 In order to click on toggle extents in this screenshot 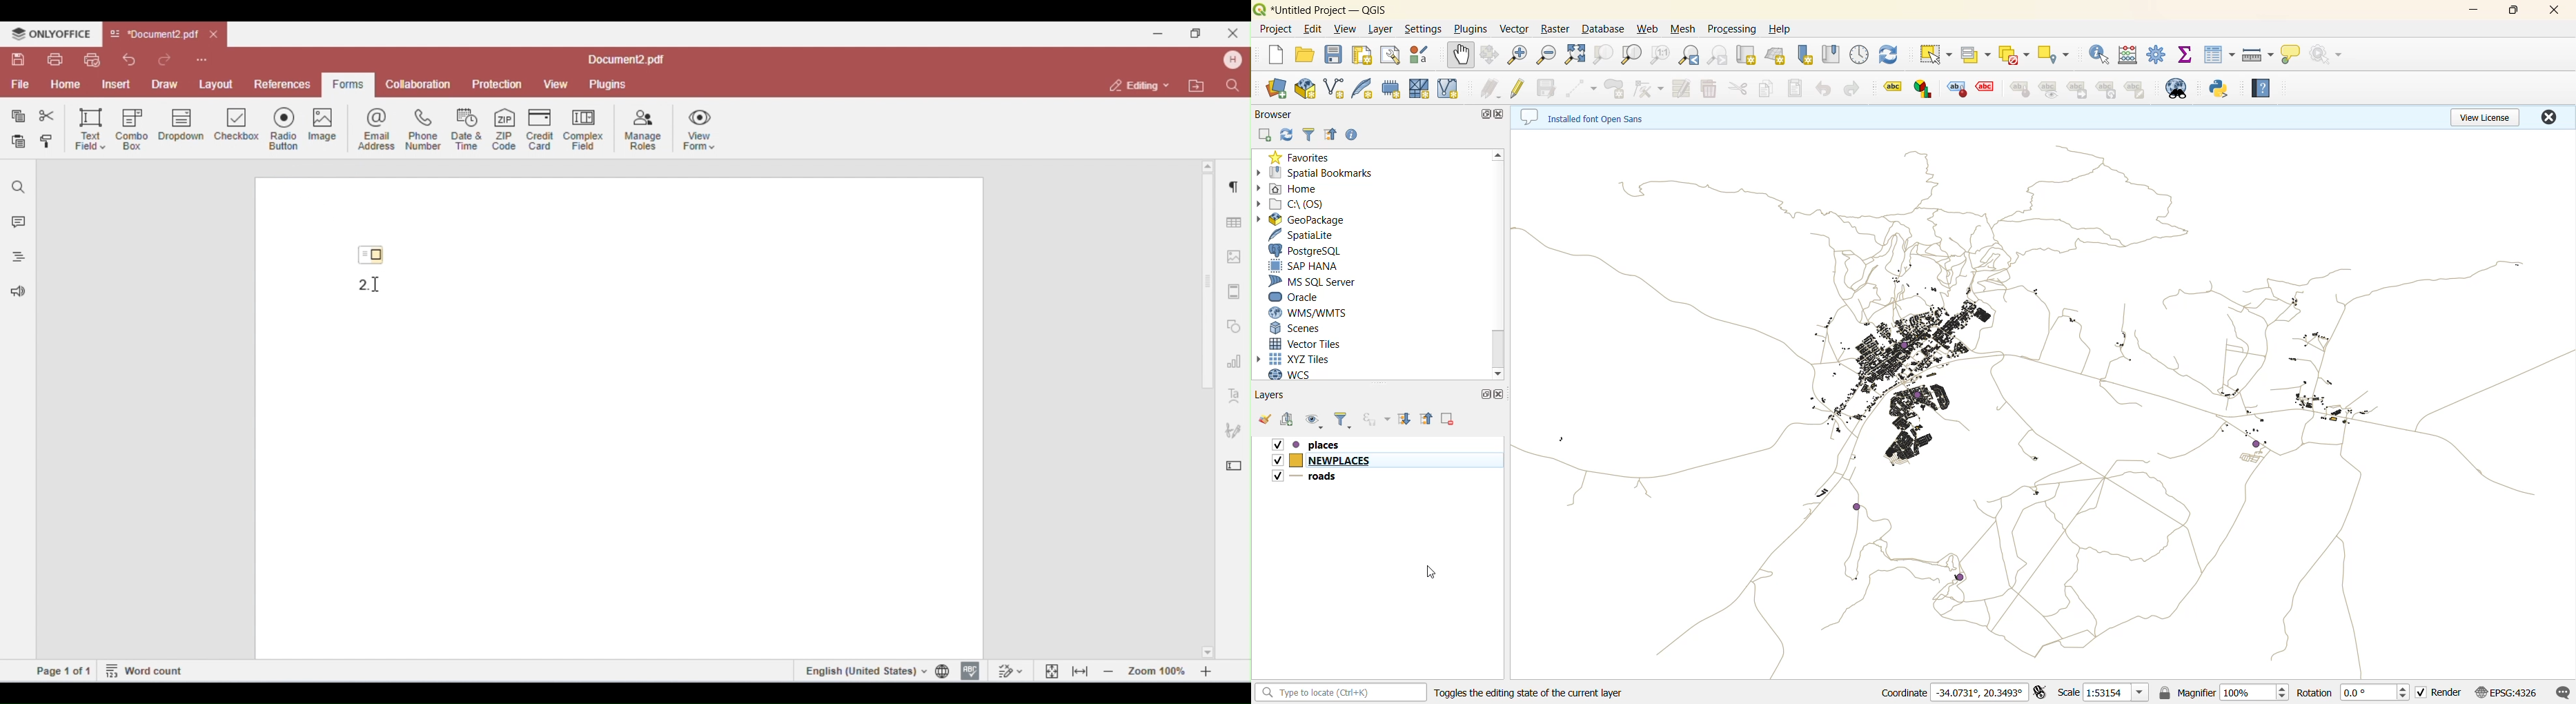, I will do `click(2041, 692)`.